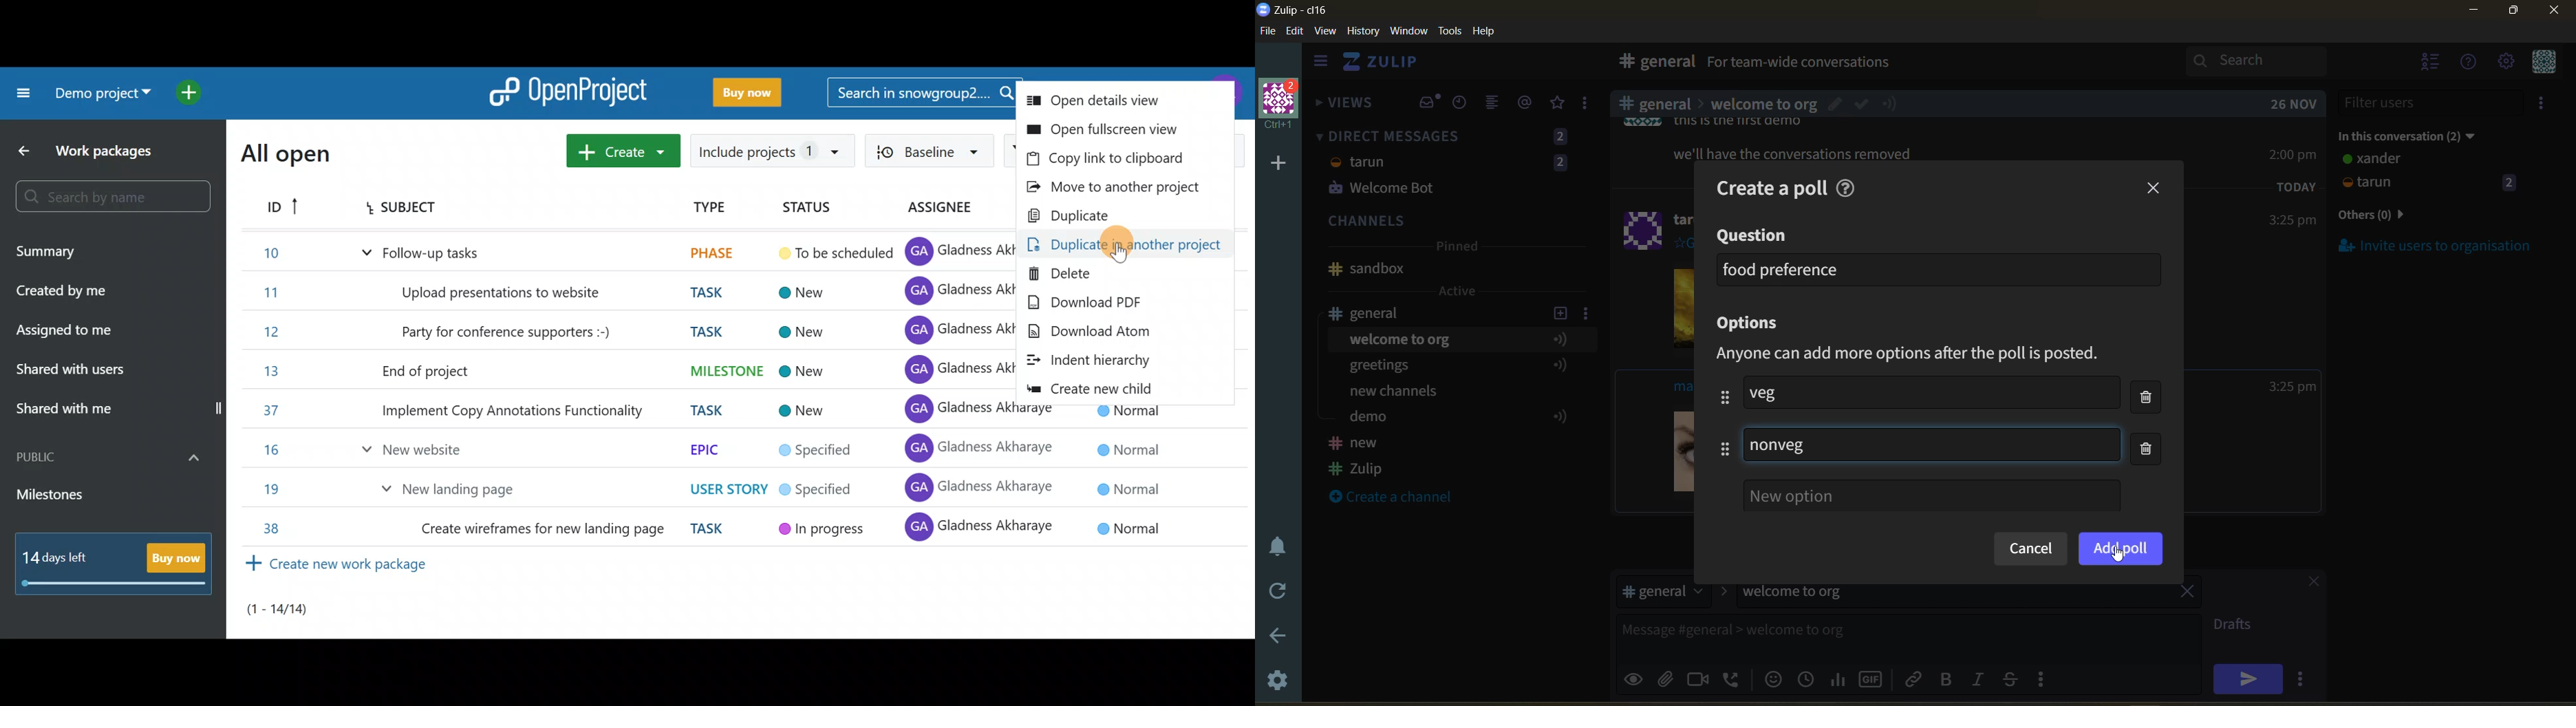 The height and width of the screenshot is (728, 2576). What do you see at coordinates (1635, 677) in the screenshot?
I see `preview` at bounding box center [1635, 677].